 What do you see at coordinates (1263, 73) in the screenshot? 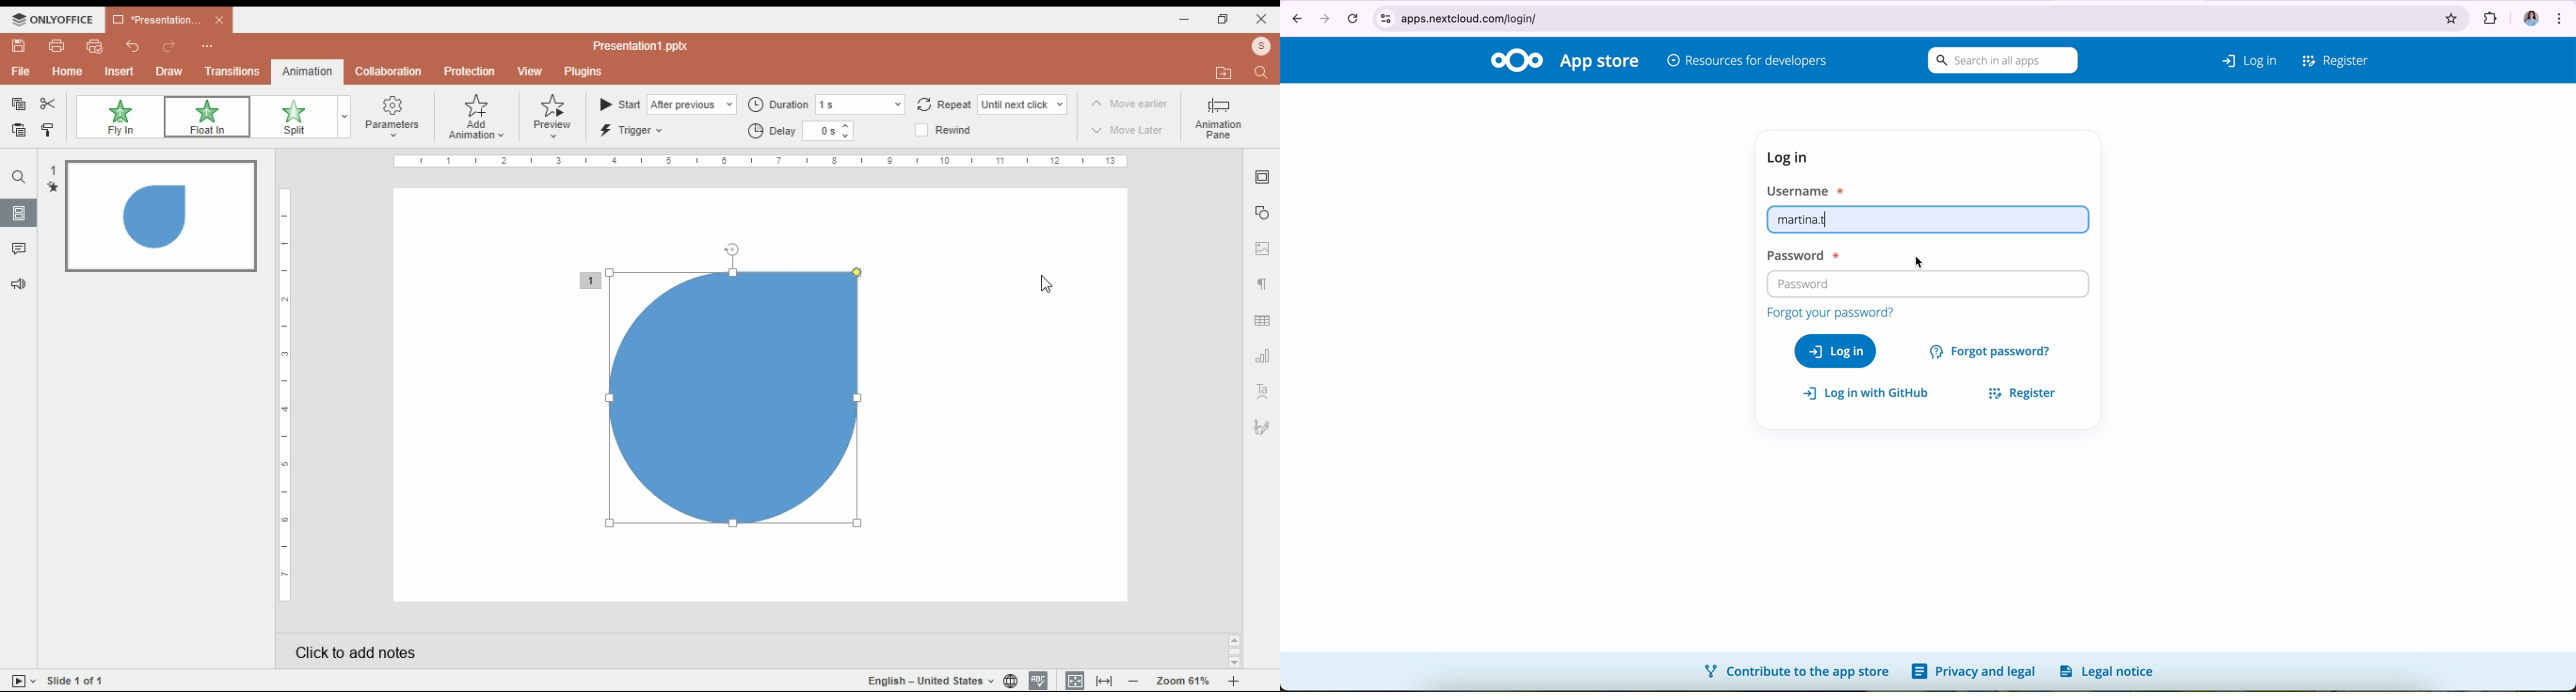
I see `find` at bounding box center [1263, 73].